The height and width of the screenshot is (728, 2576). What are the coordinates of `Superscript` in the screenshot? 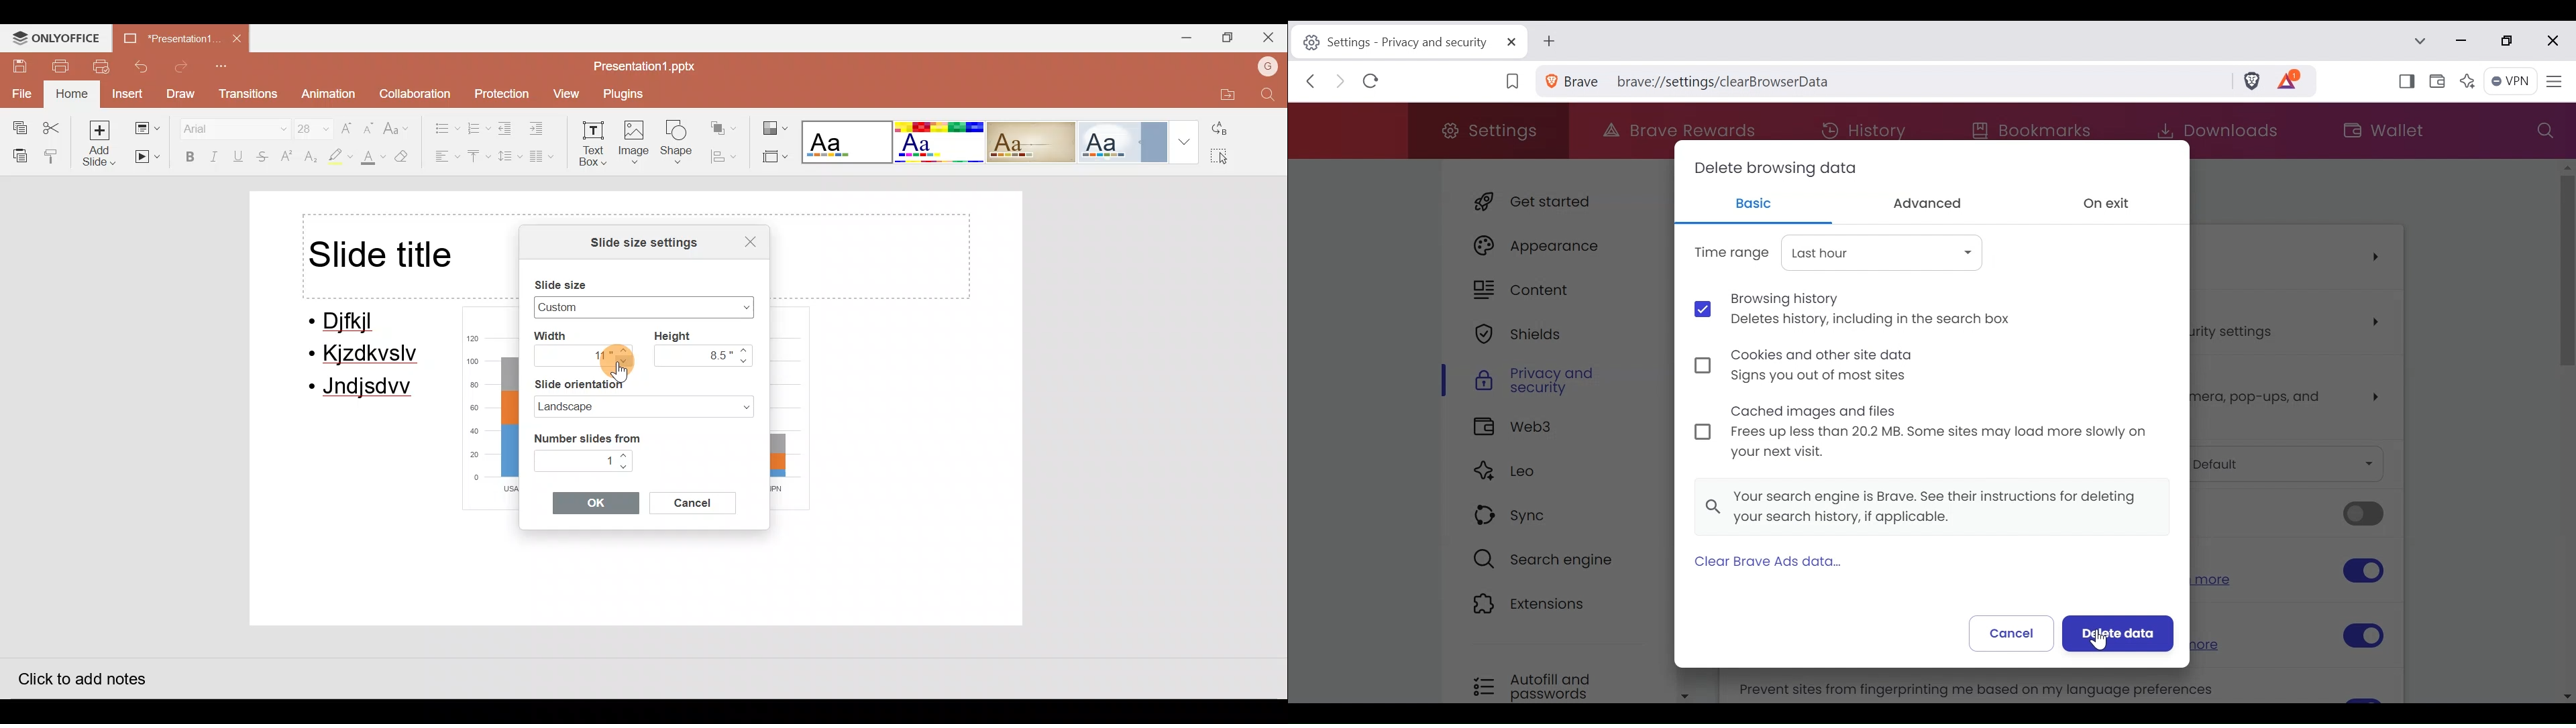 It's located at (287, 158).